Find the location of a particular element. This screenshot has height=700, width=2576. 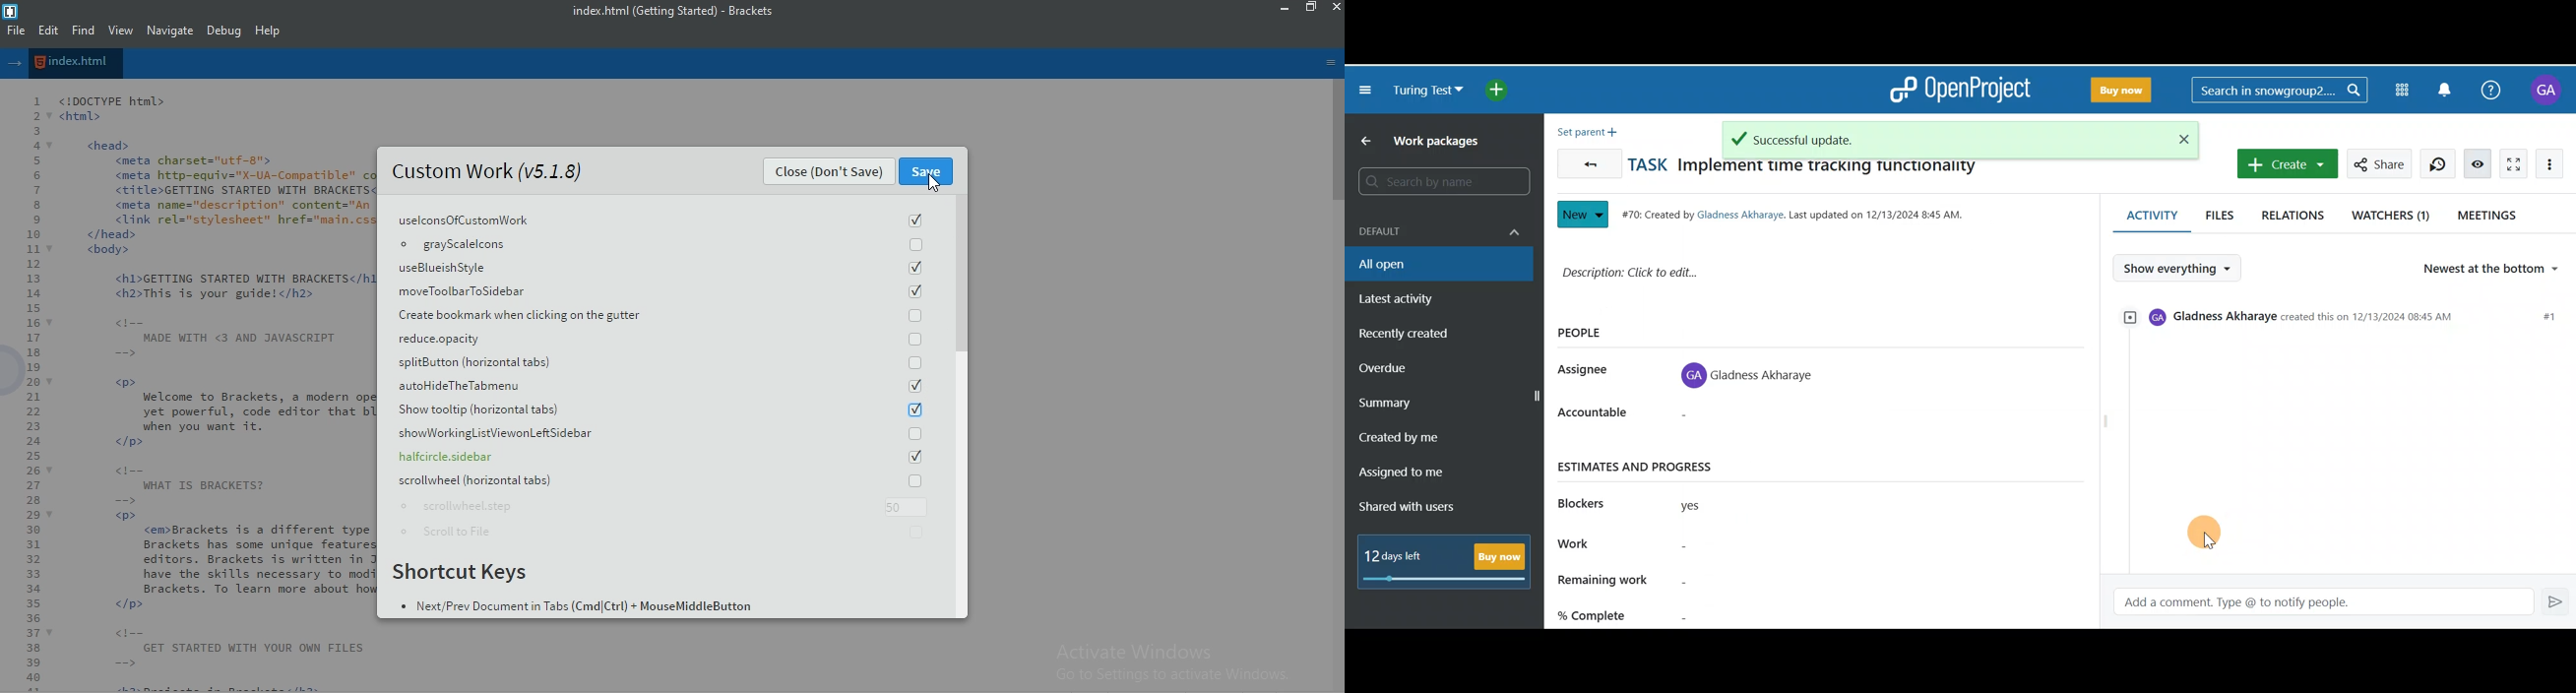

Account name is located at coordinates (2549, 90).